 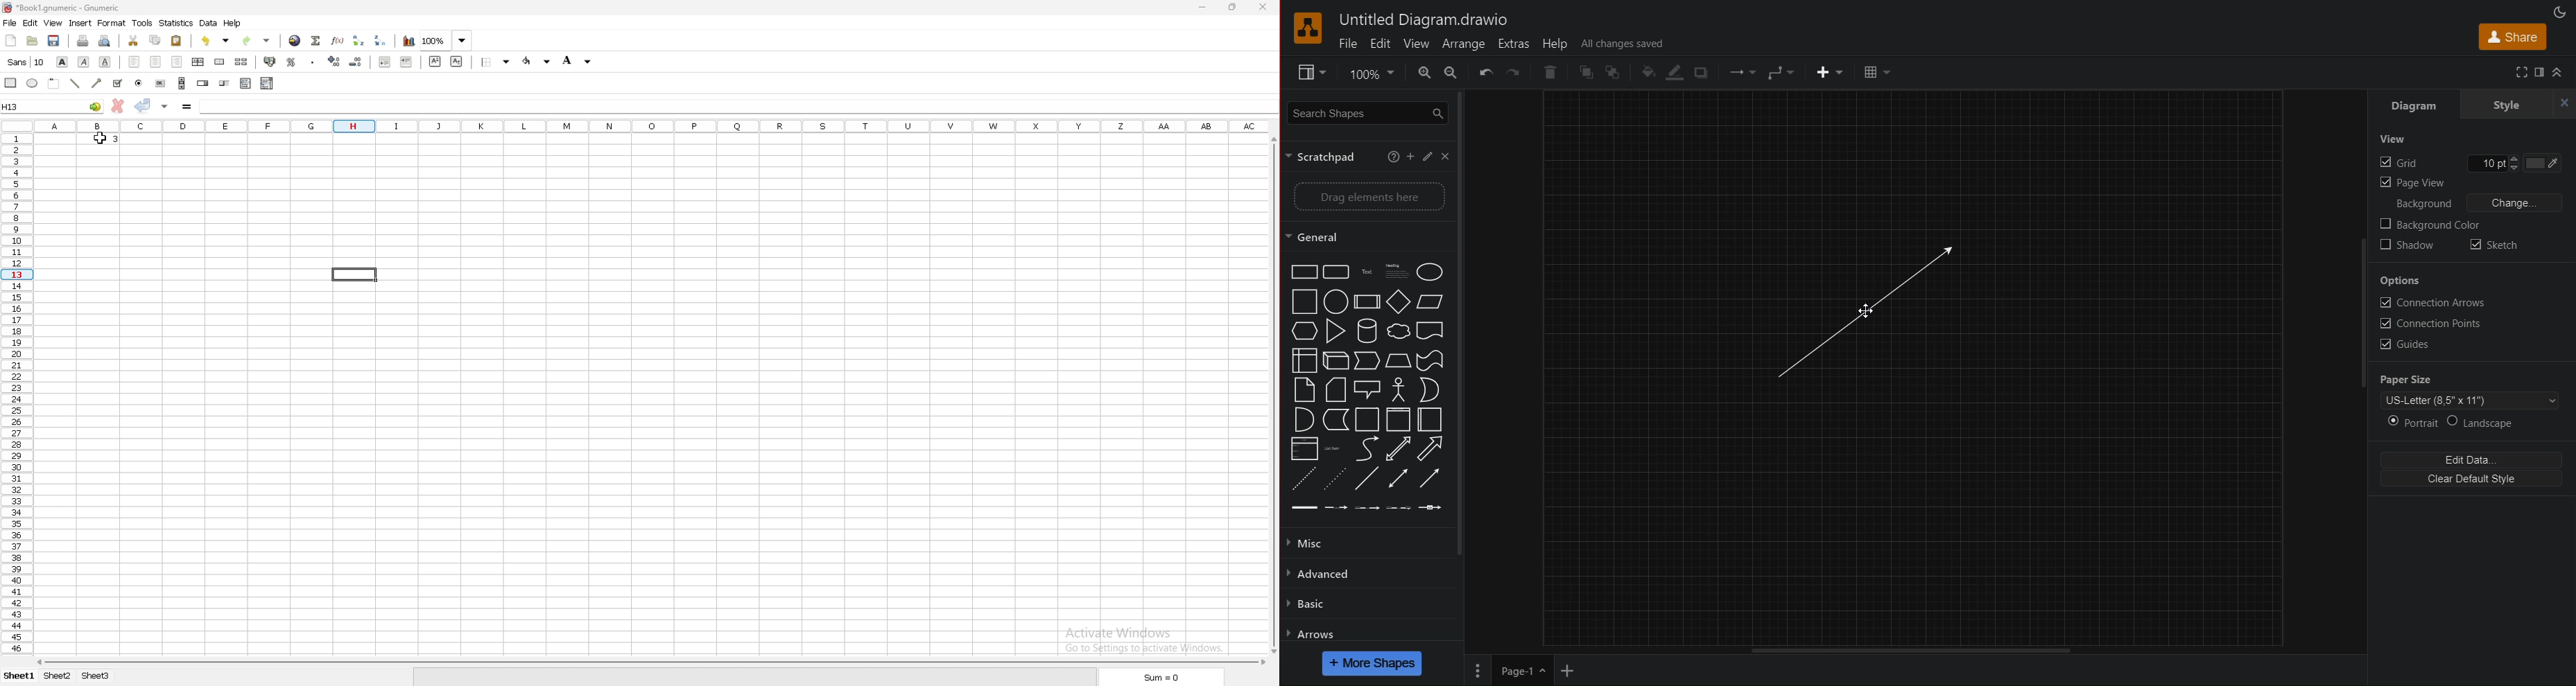 What do you see at coordinates (52, 105) in the screenshot?
I see `H13` at bounding box center [52, 105].